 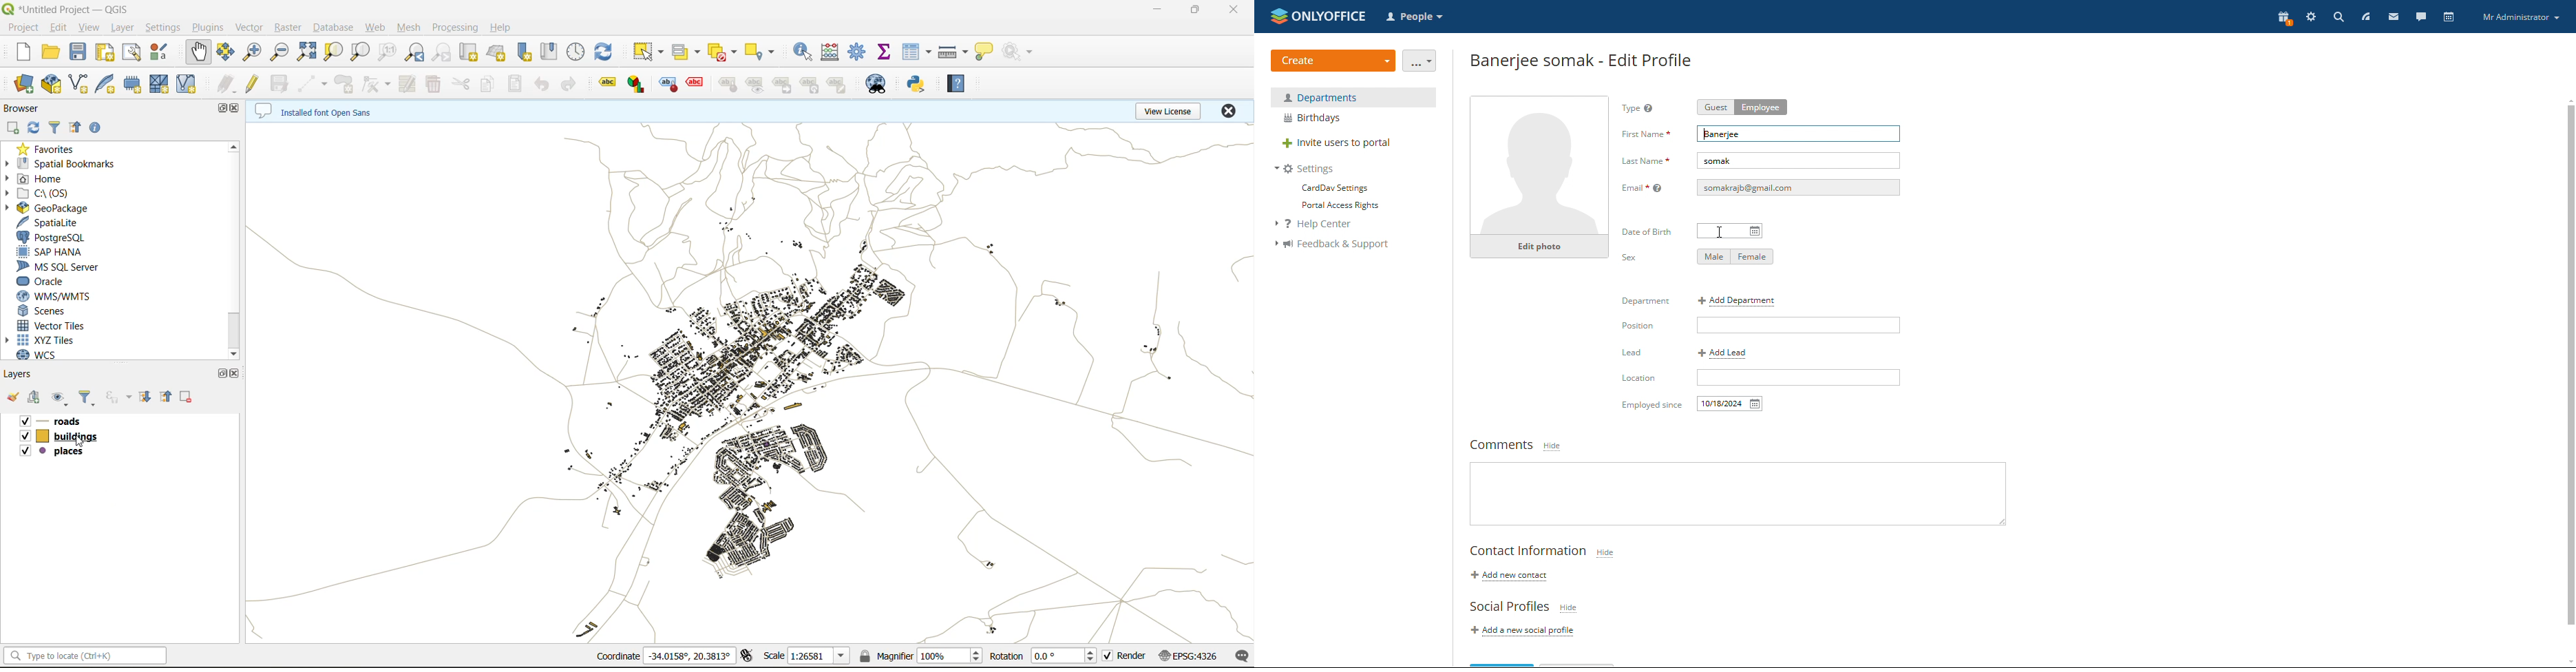 I want to click on undo, so click(x=539, y=86).